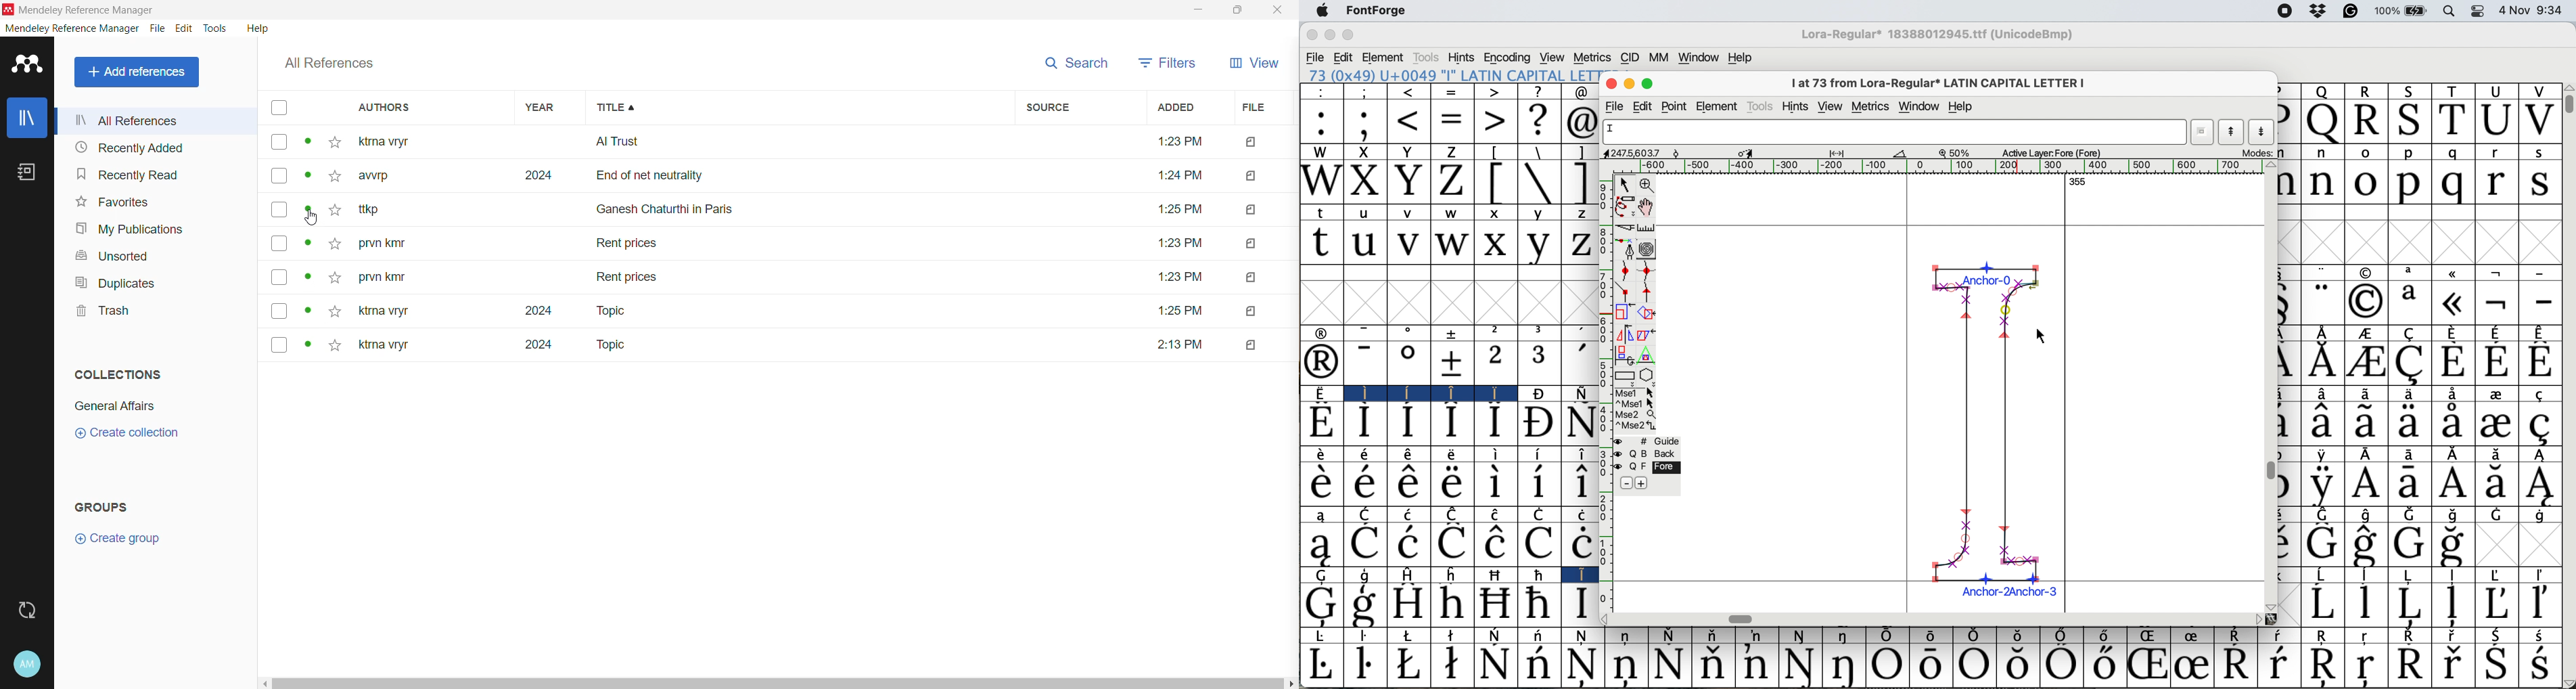 The image size is (2576, 700). Describe the element at coordinates (1580, 422) in the screenshot. I see `Symbol` at that location.